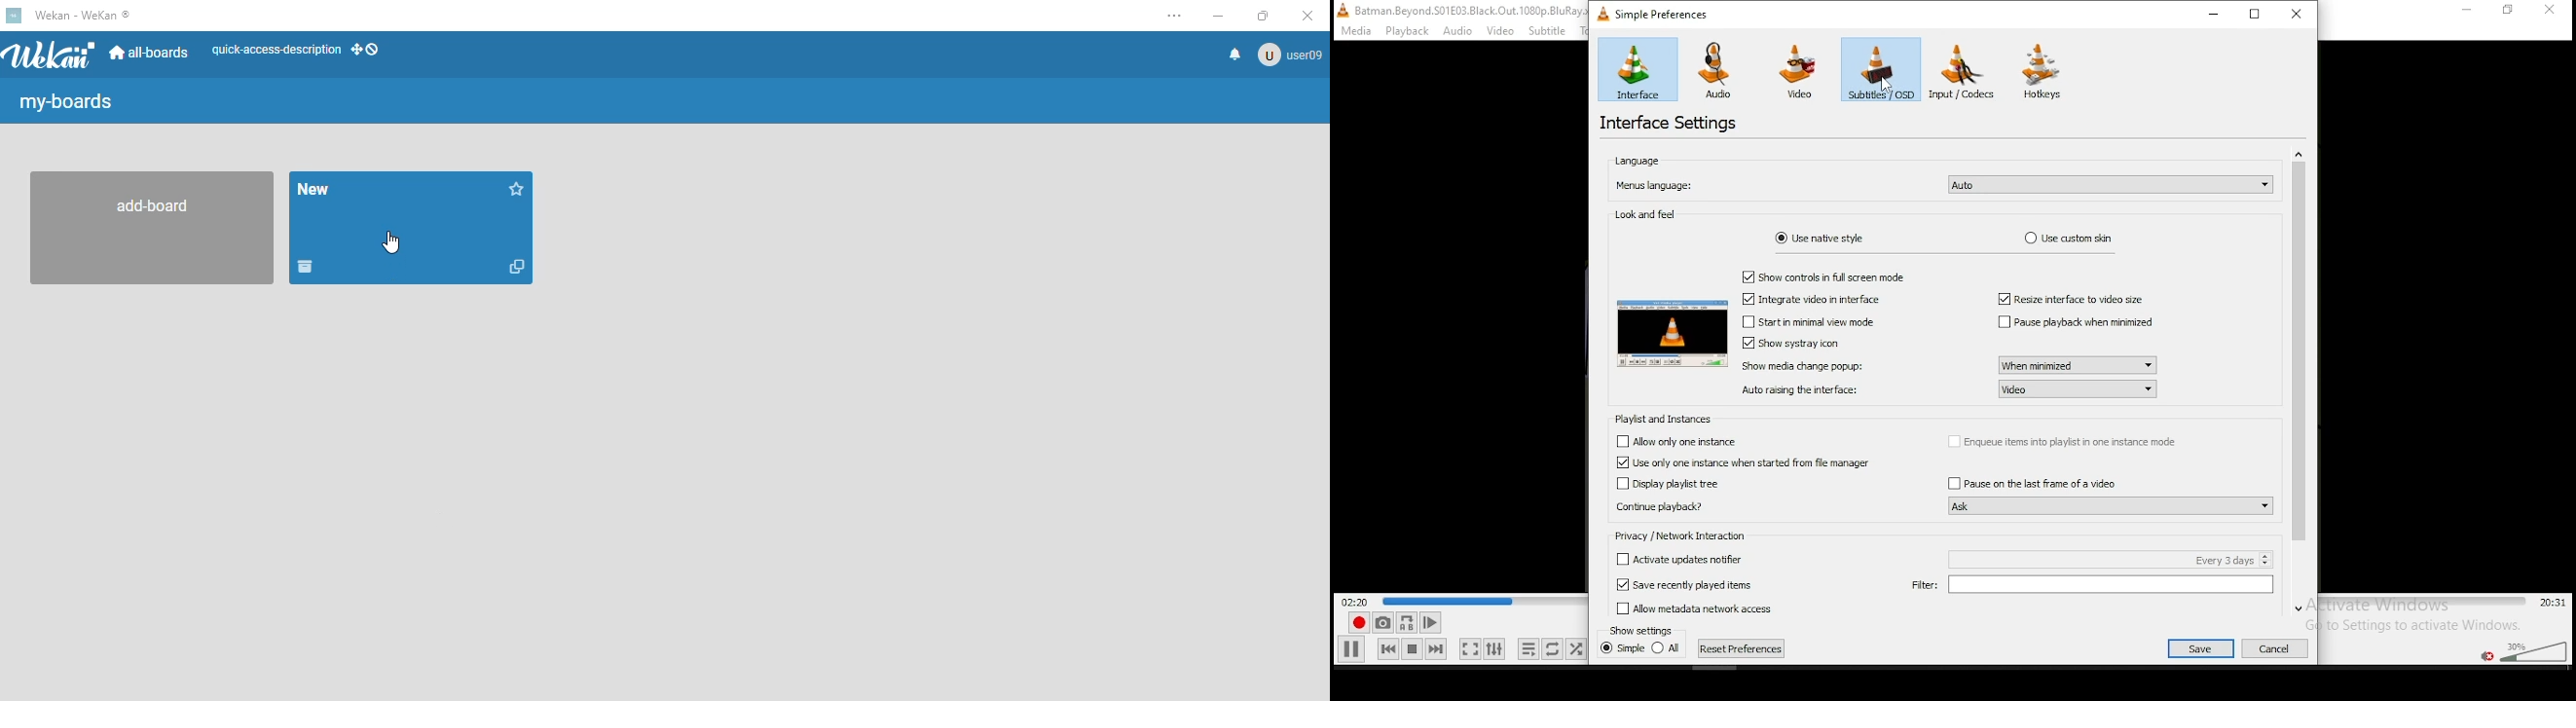  What do you see at coordinates (52, 55) in the screenshot?
I see `wekan` at bounding box center [52, 55].